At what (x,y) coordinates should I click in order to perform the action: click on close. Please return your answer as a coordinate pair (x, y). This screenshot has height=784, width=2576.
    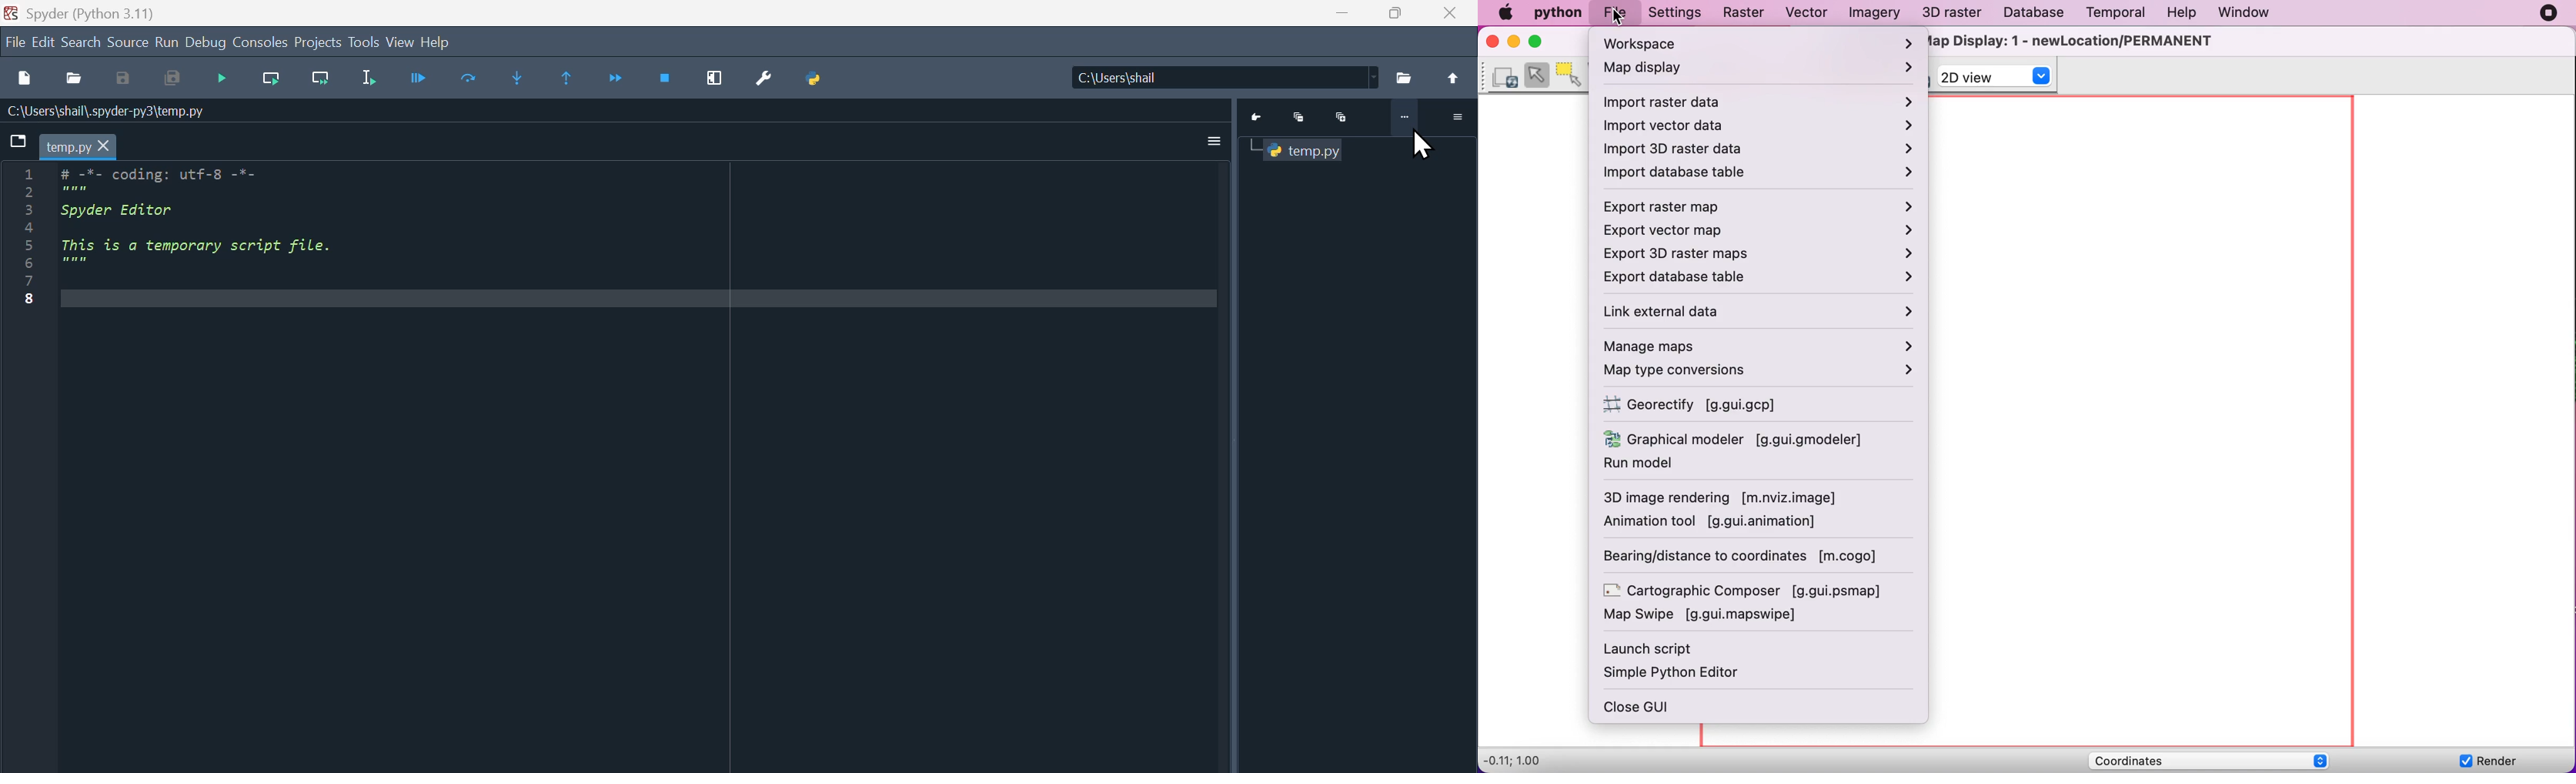
    Looking at the image, I should click on (1453, 13).